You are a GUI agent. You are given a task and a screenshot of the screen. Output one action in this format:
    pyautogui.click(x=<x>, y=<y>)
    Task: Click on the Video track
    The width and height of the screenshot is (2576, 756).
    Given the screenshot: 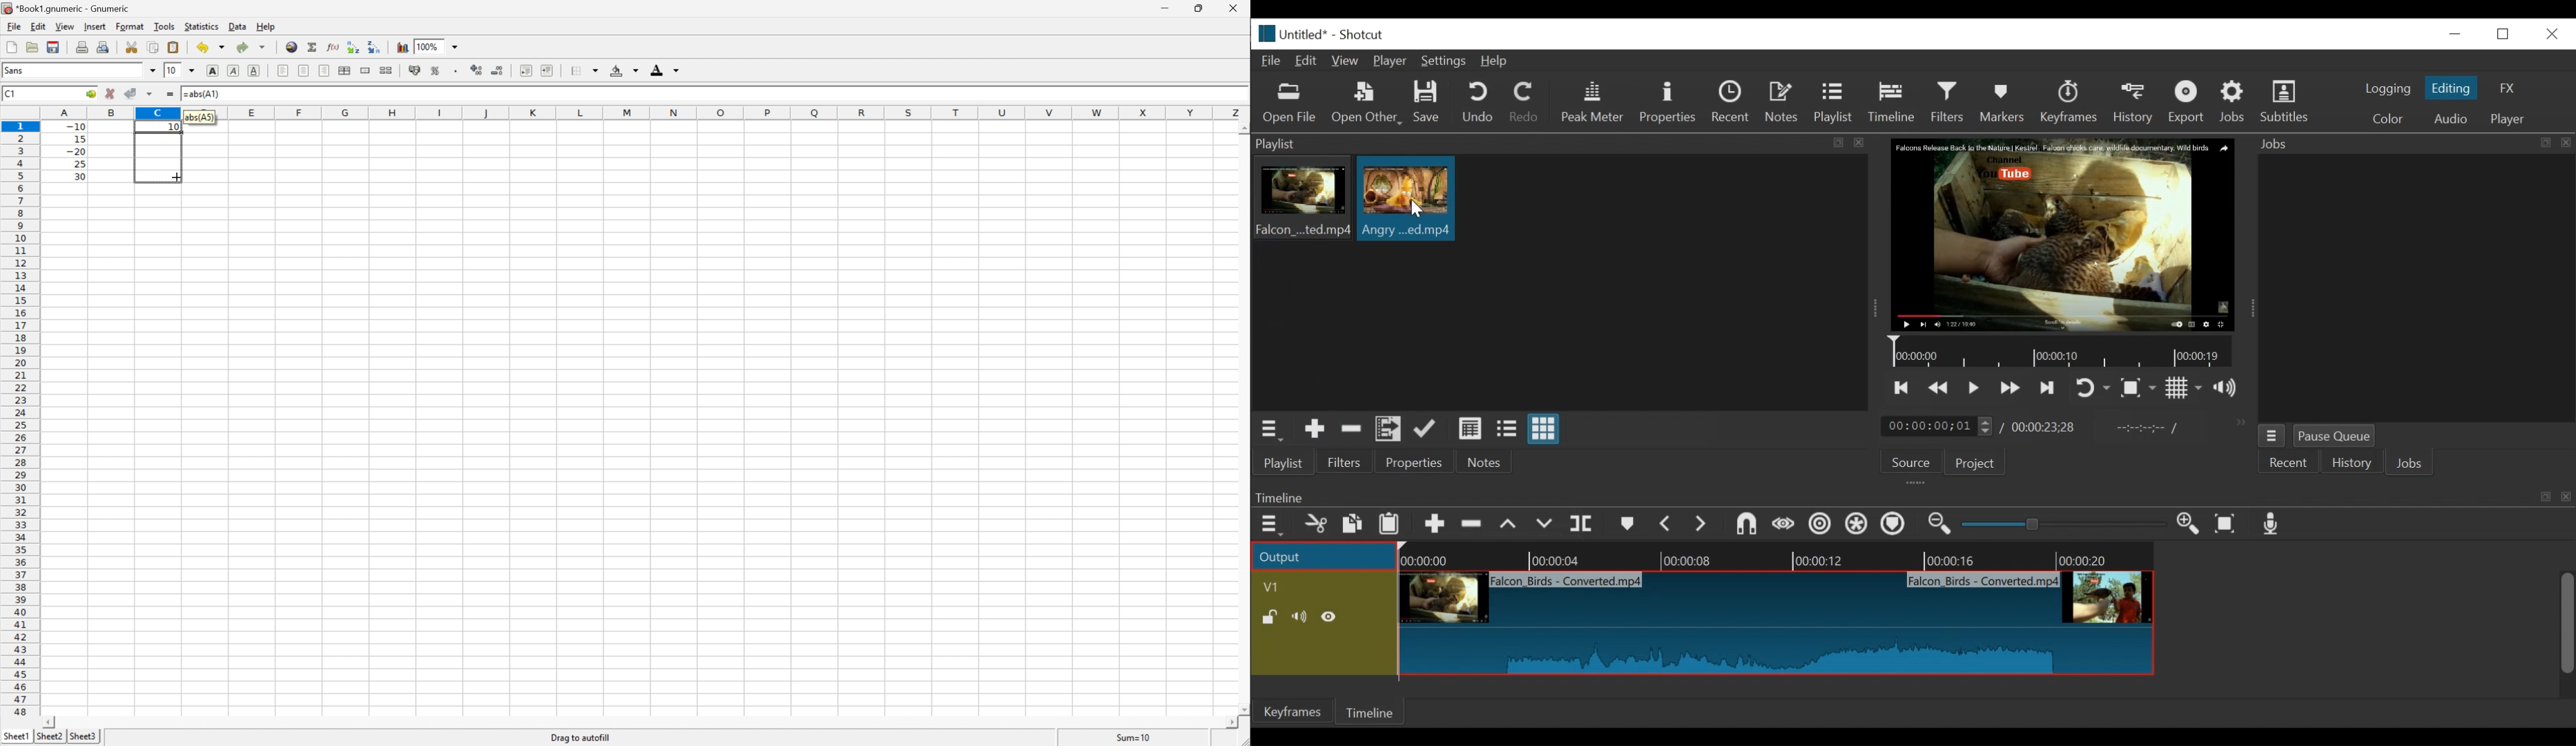 What is the action you would take?
    pyautogui.click(x=1324, y=586)
    